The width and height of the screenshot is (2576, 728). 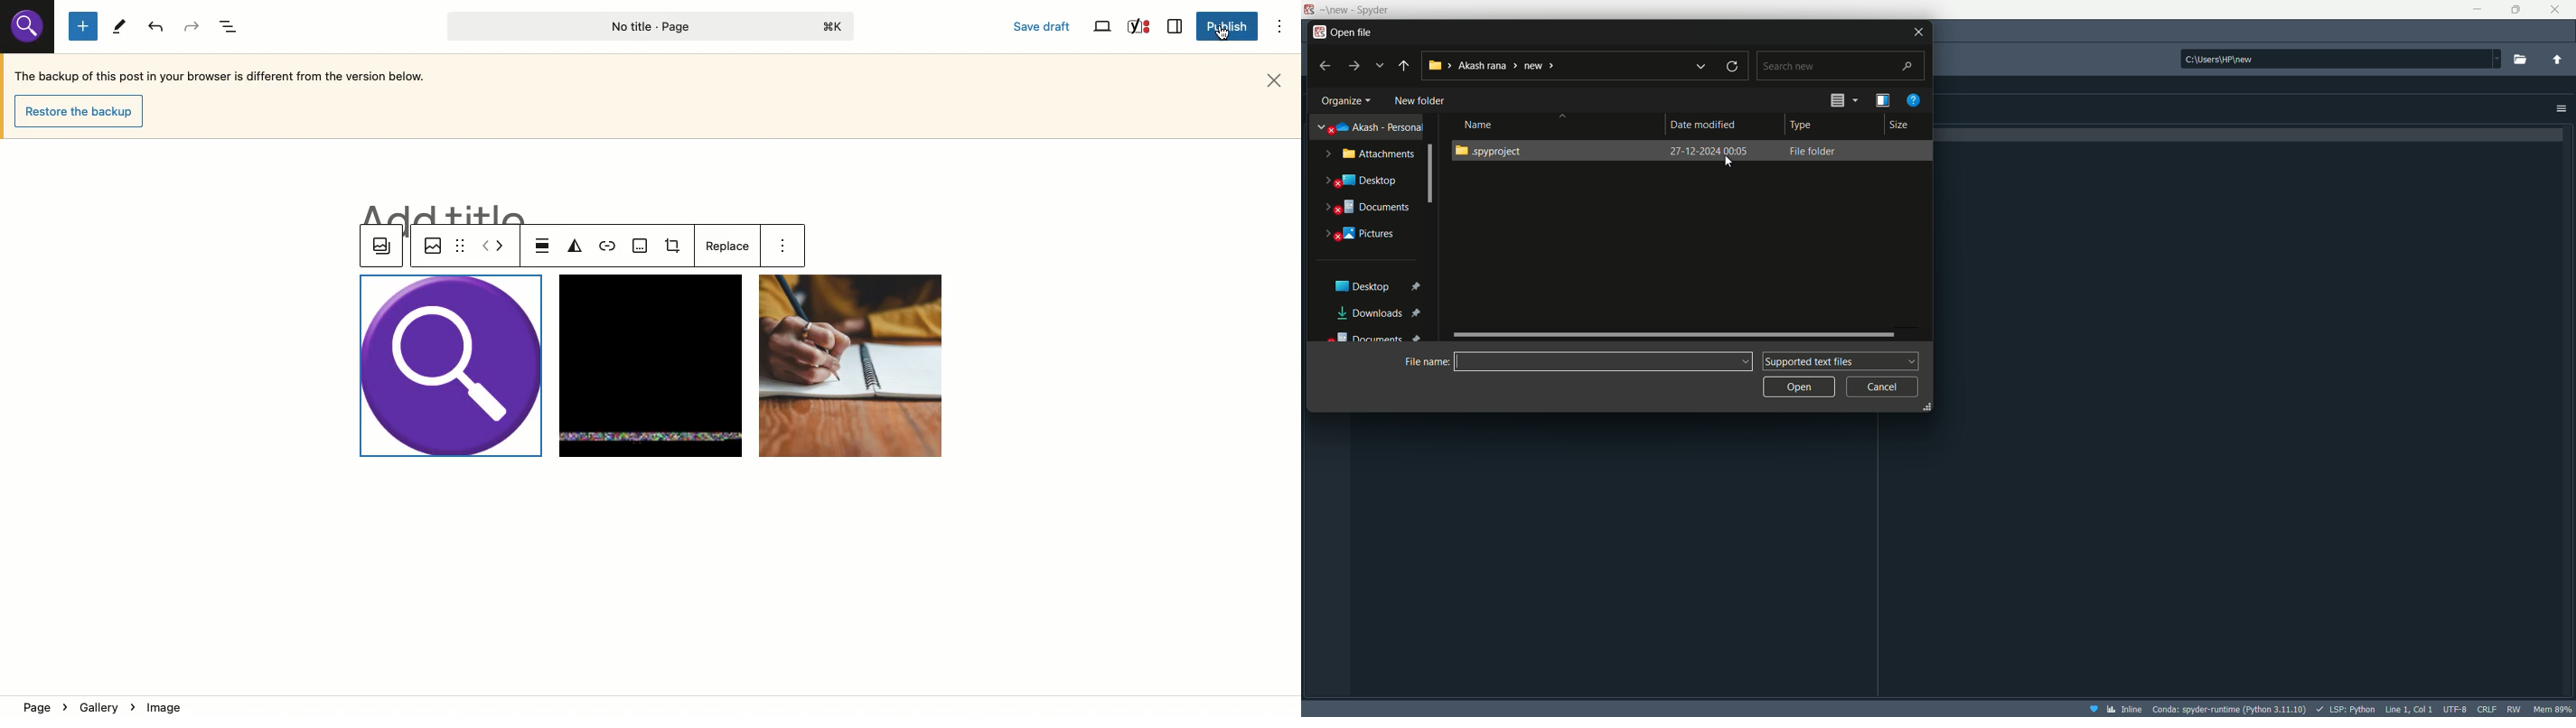 What do you see at coordinates (1324, 66) in the screenshot?
I see `back` at bounding box center [1324, 66].